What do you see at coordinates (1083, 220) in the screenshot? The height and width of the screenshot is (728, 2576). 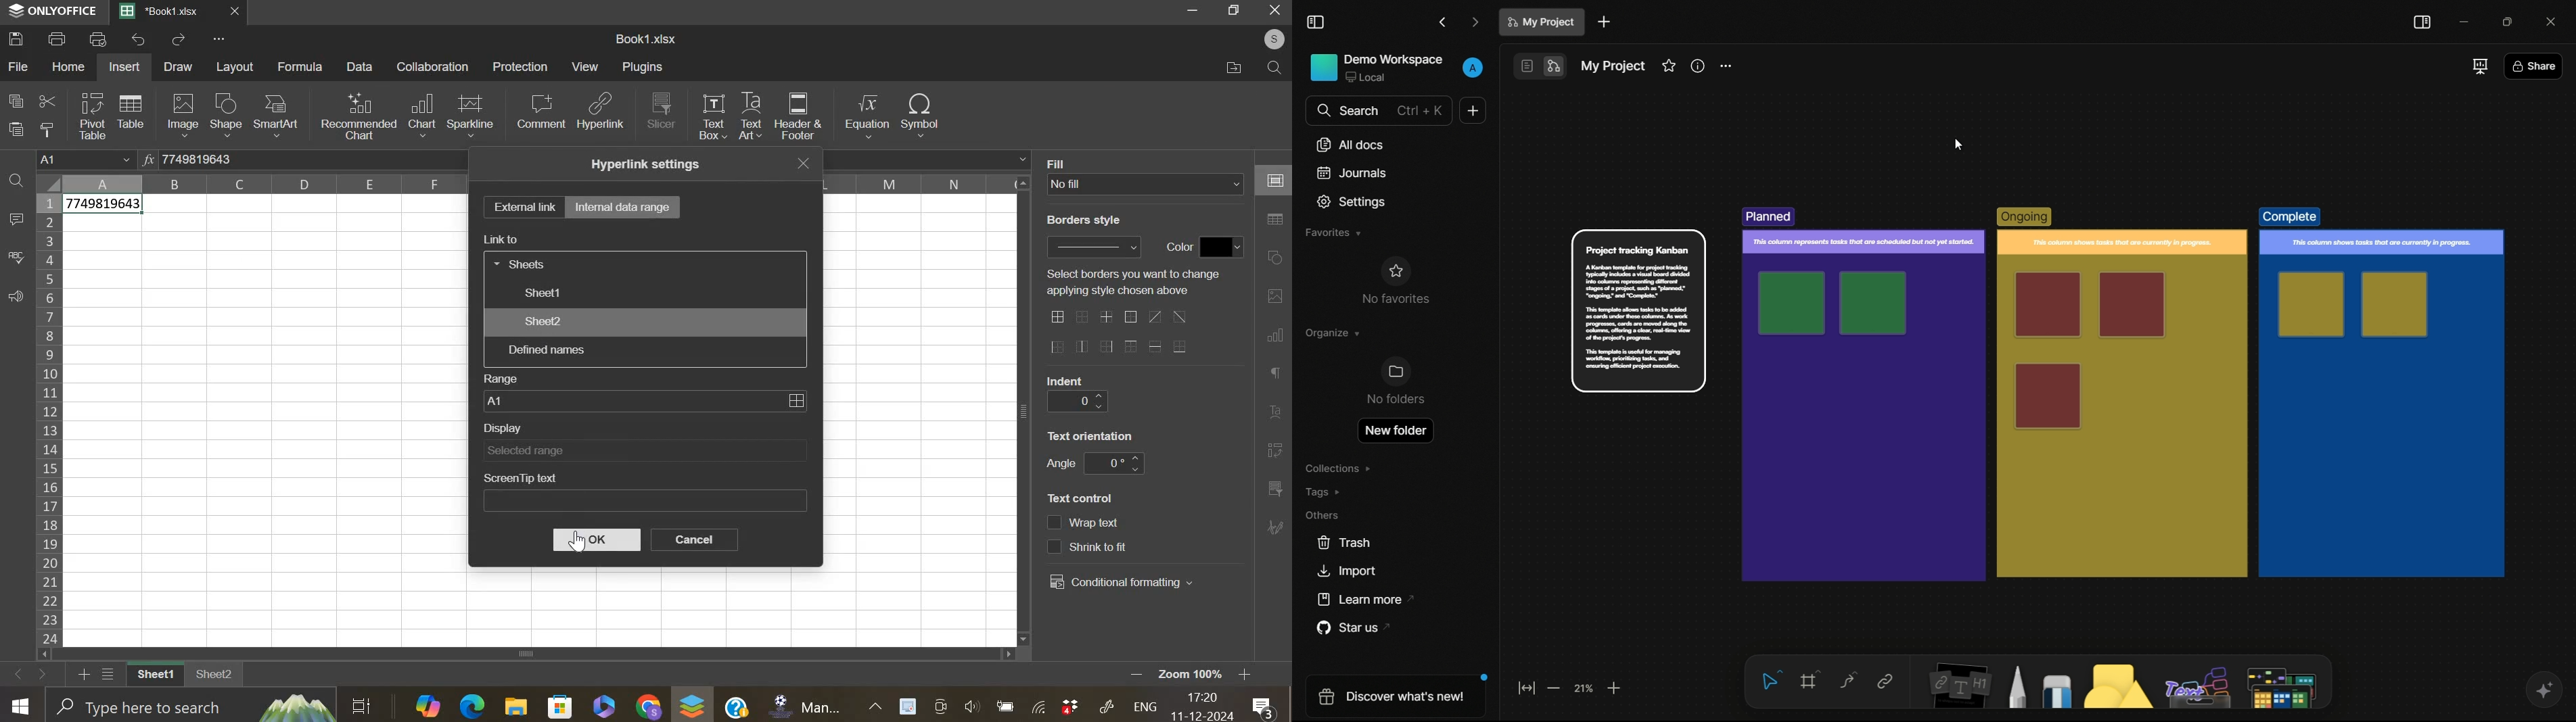 I see `text` at bounding box center [1083, 220].